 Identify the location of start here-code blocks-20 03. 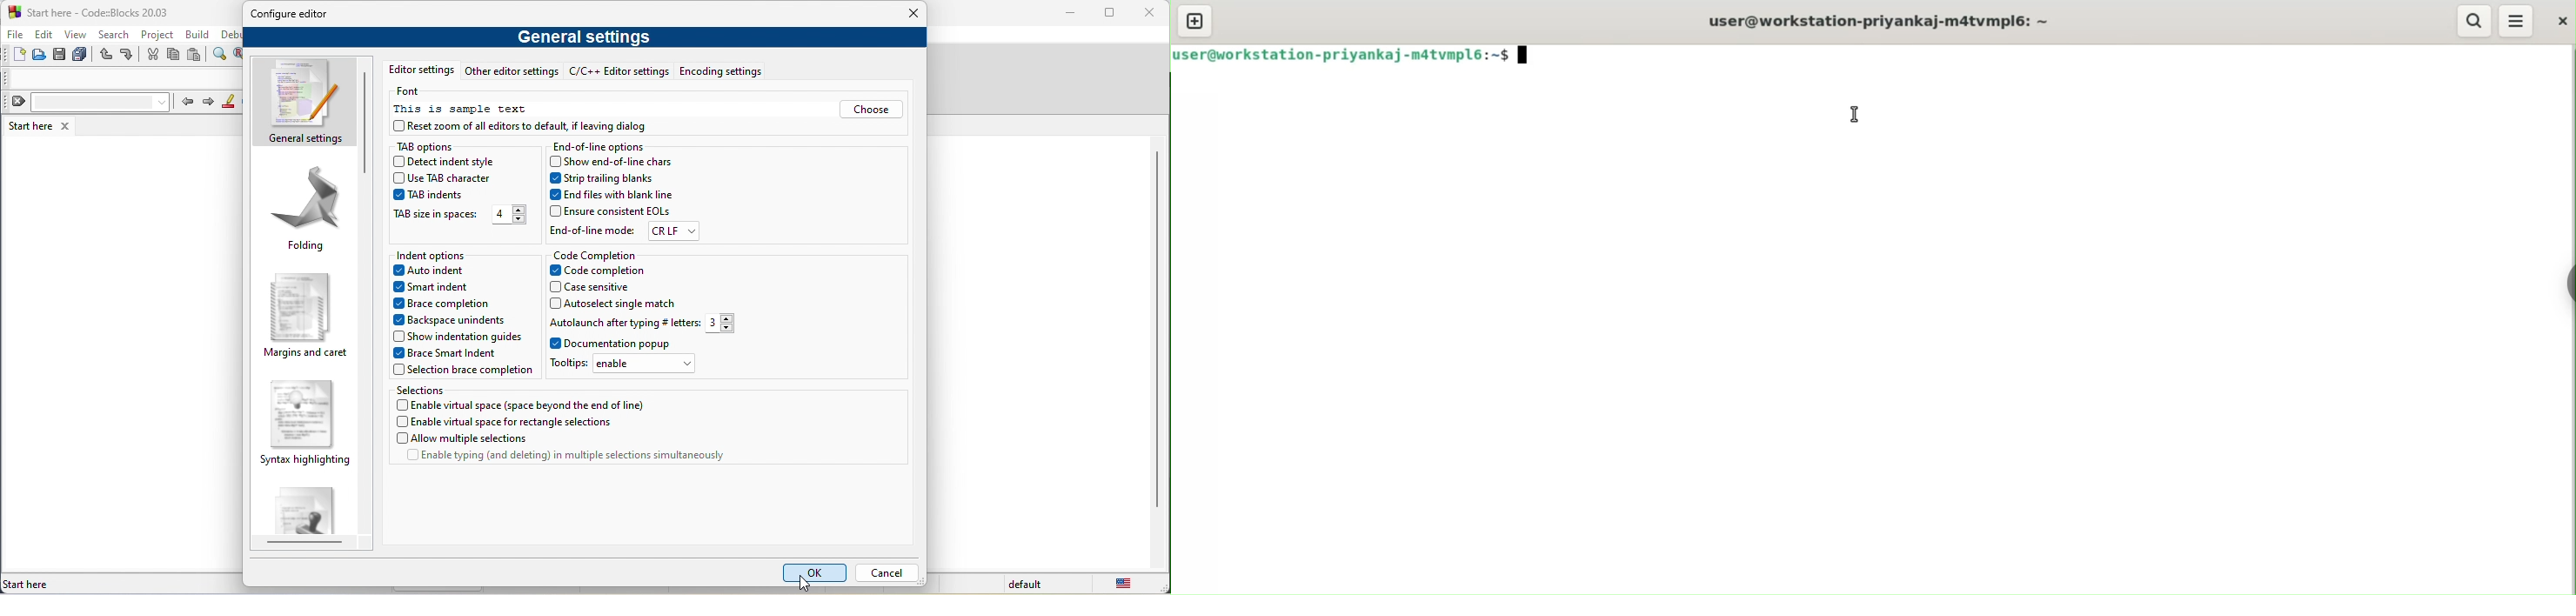
(114, 12).